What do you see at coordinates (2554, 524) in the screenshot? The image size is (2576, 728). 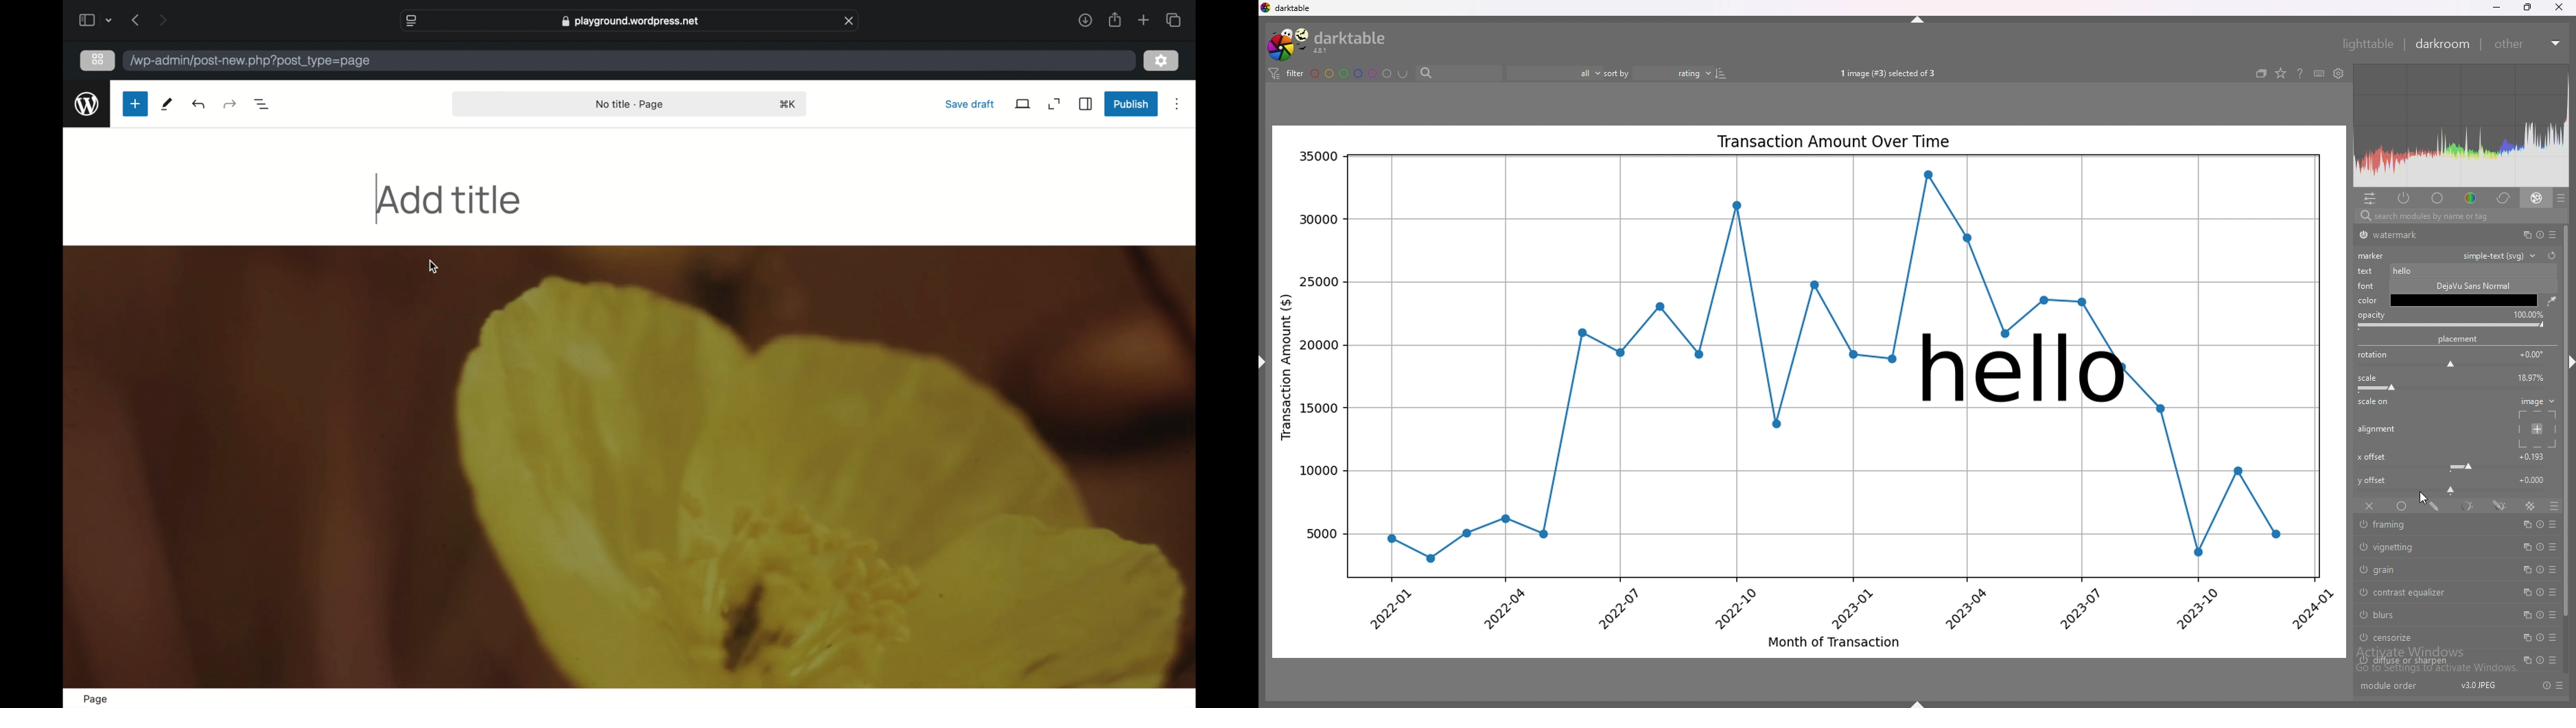 I see `presets` at bounding box center [2554, 524].